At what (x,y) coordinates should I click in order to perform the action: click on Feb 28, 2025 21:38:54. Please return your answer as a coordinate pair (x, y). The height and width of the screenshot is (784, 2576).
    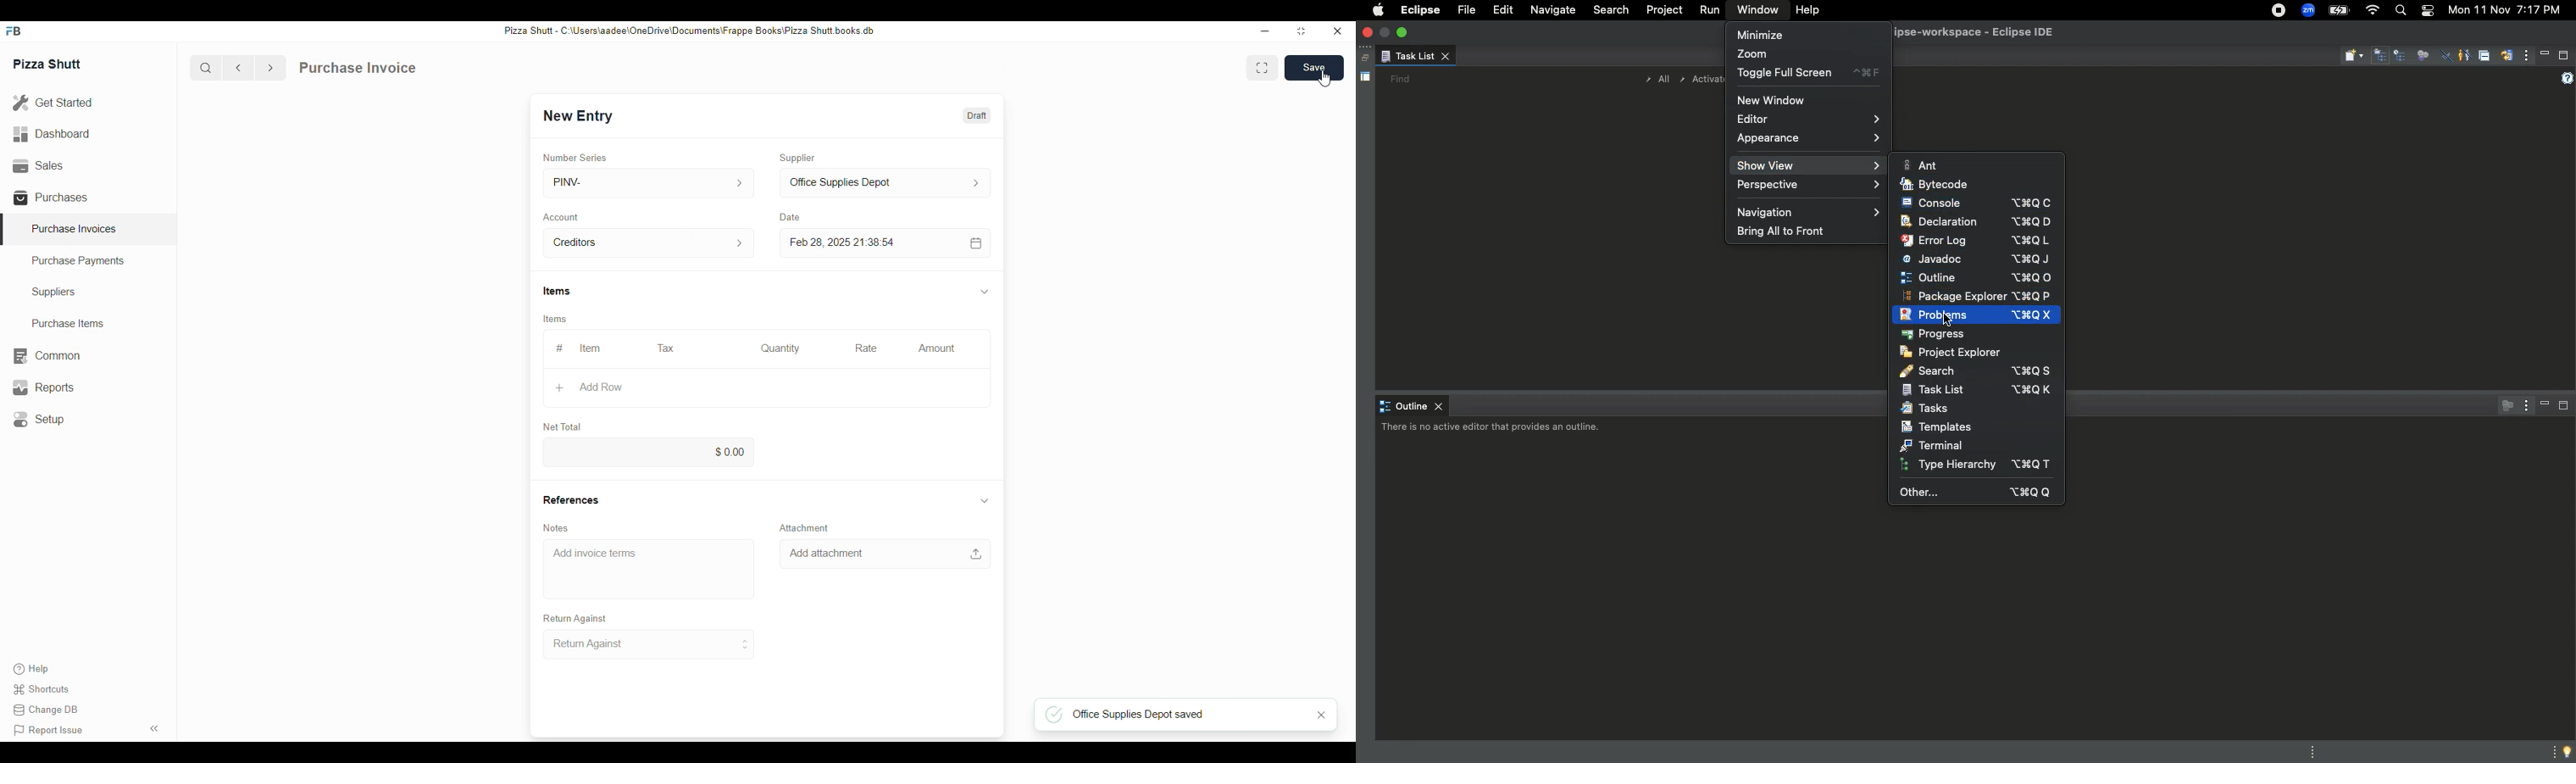
    Looking at the image, I should click on (845, 242).